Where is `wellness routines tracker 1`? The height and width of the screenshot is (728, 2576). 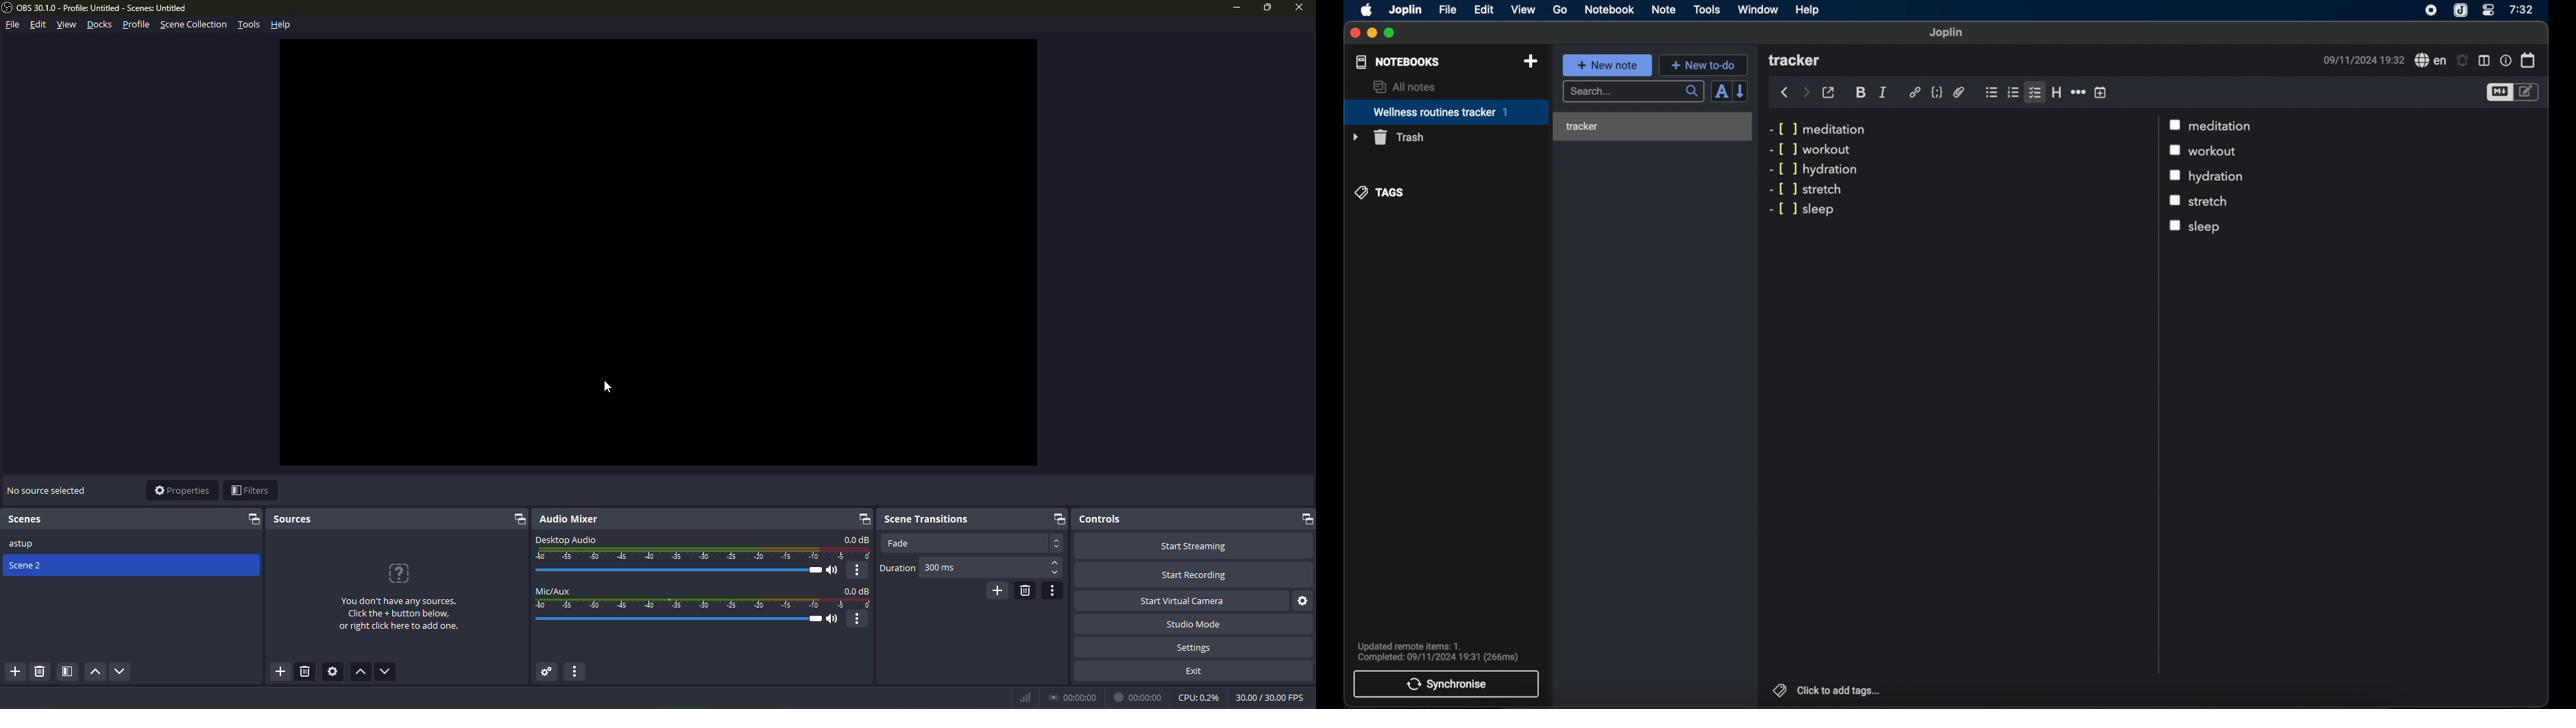 wellness routines tracker 1 is located at coordinates (1445, 113).